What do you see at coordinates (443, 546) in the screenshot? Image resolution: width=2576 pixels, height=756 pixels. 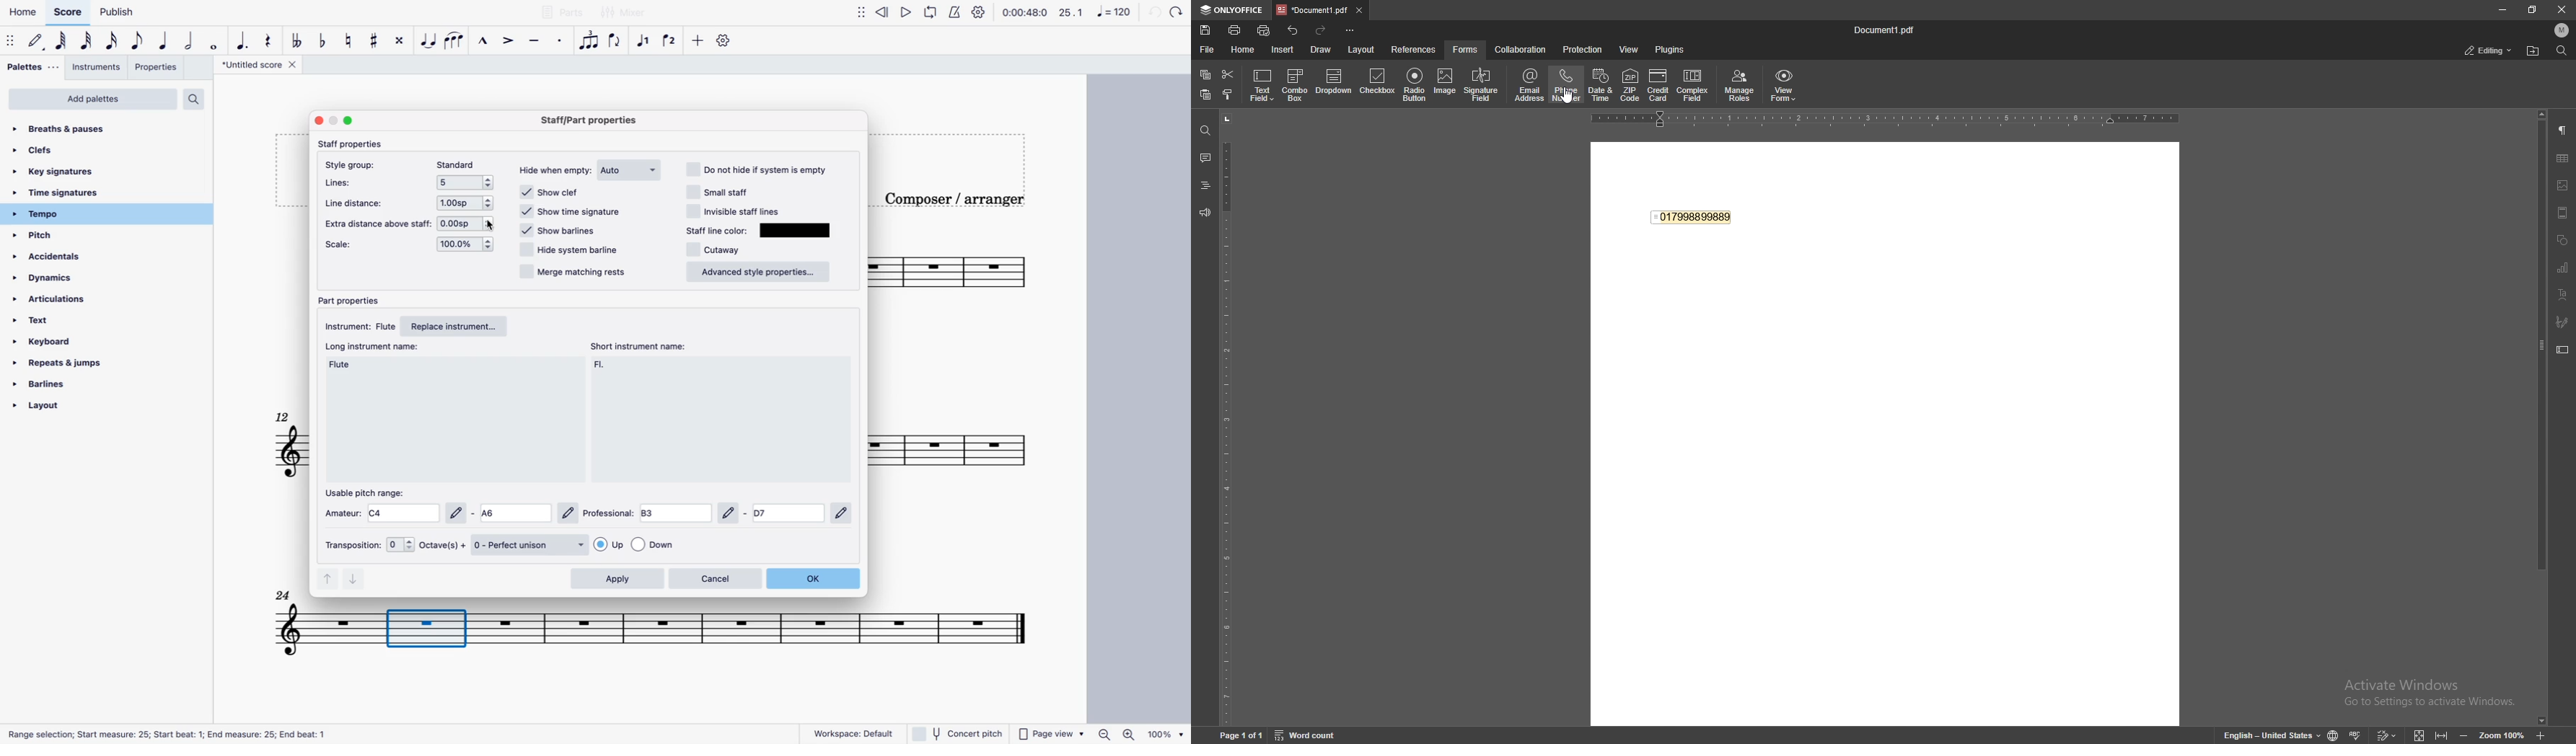 I see `octaves` at bounding box center [443, 546].